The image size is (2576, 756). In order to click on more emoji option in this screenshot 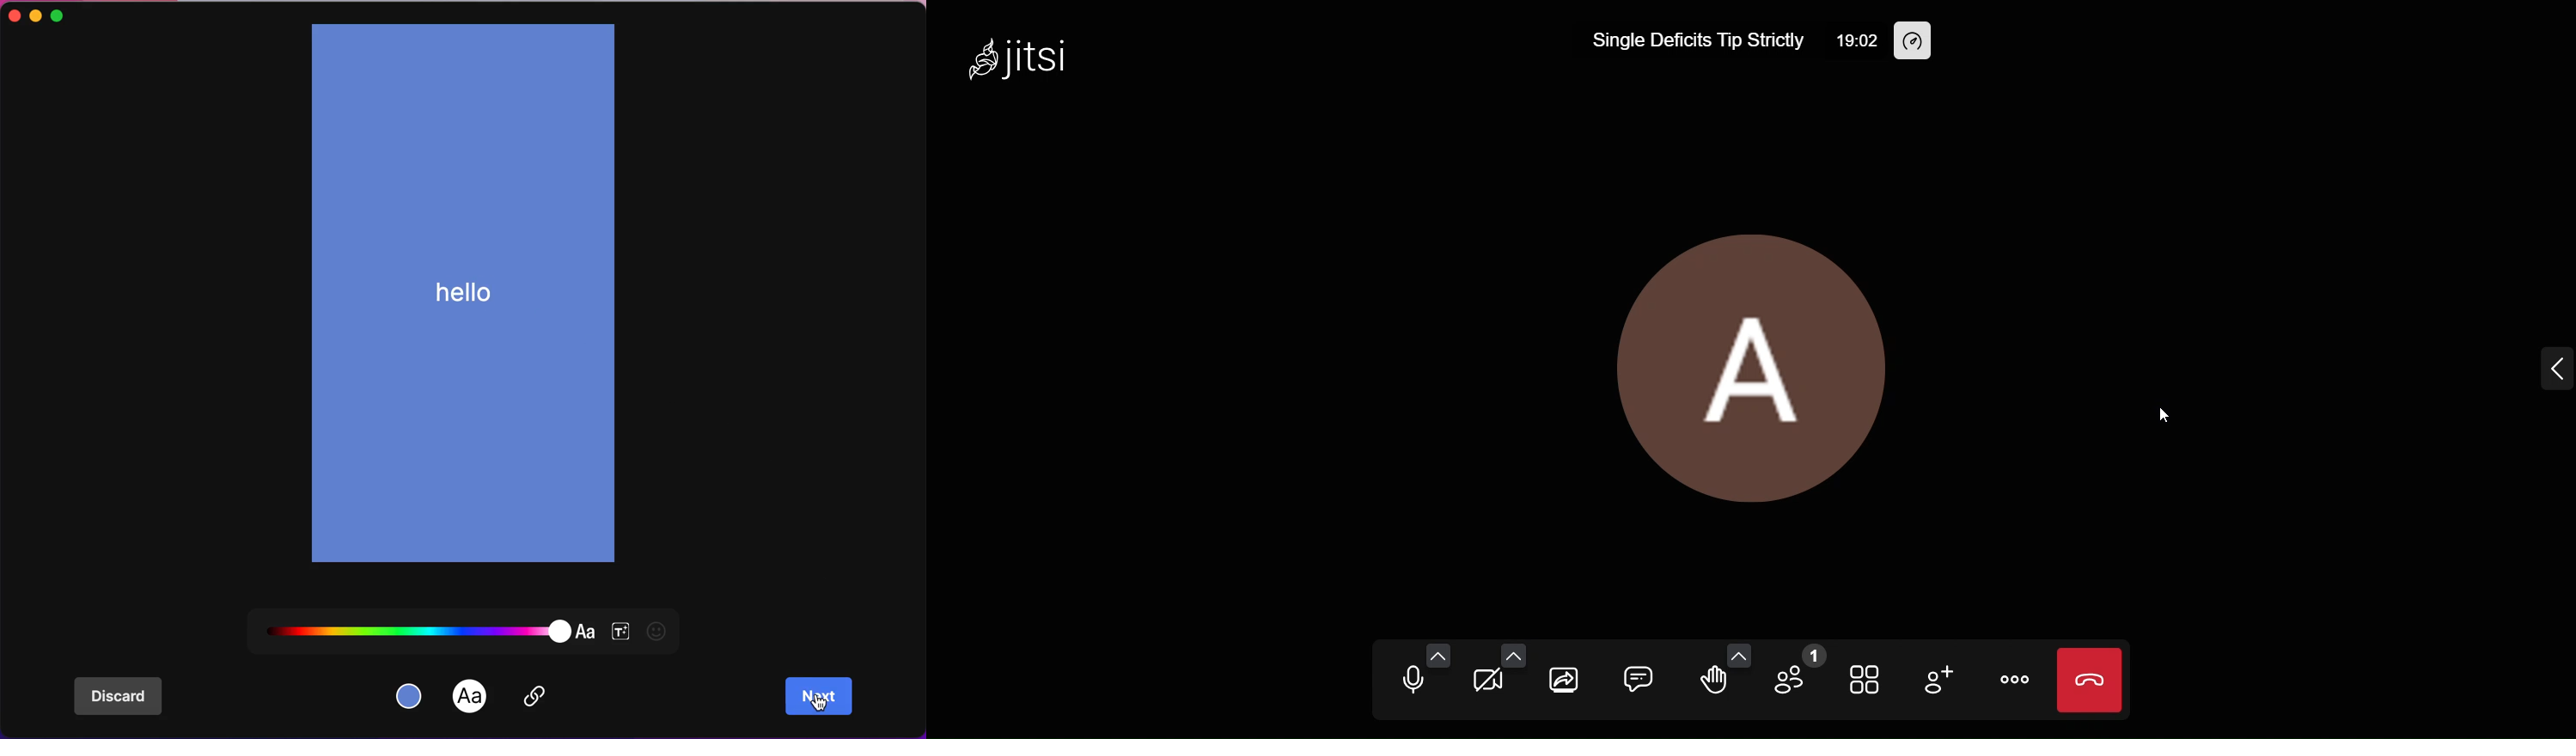, I will do `click(1741, 655)`.